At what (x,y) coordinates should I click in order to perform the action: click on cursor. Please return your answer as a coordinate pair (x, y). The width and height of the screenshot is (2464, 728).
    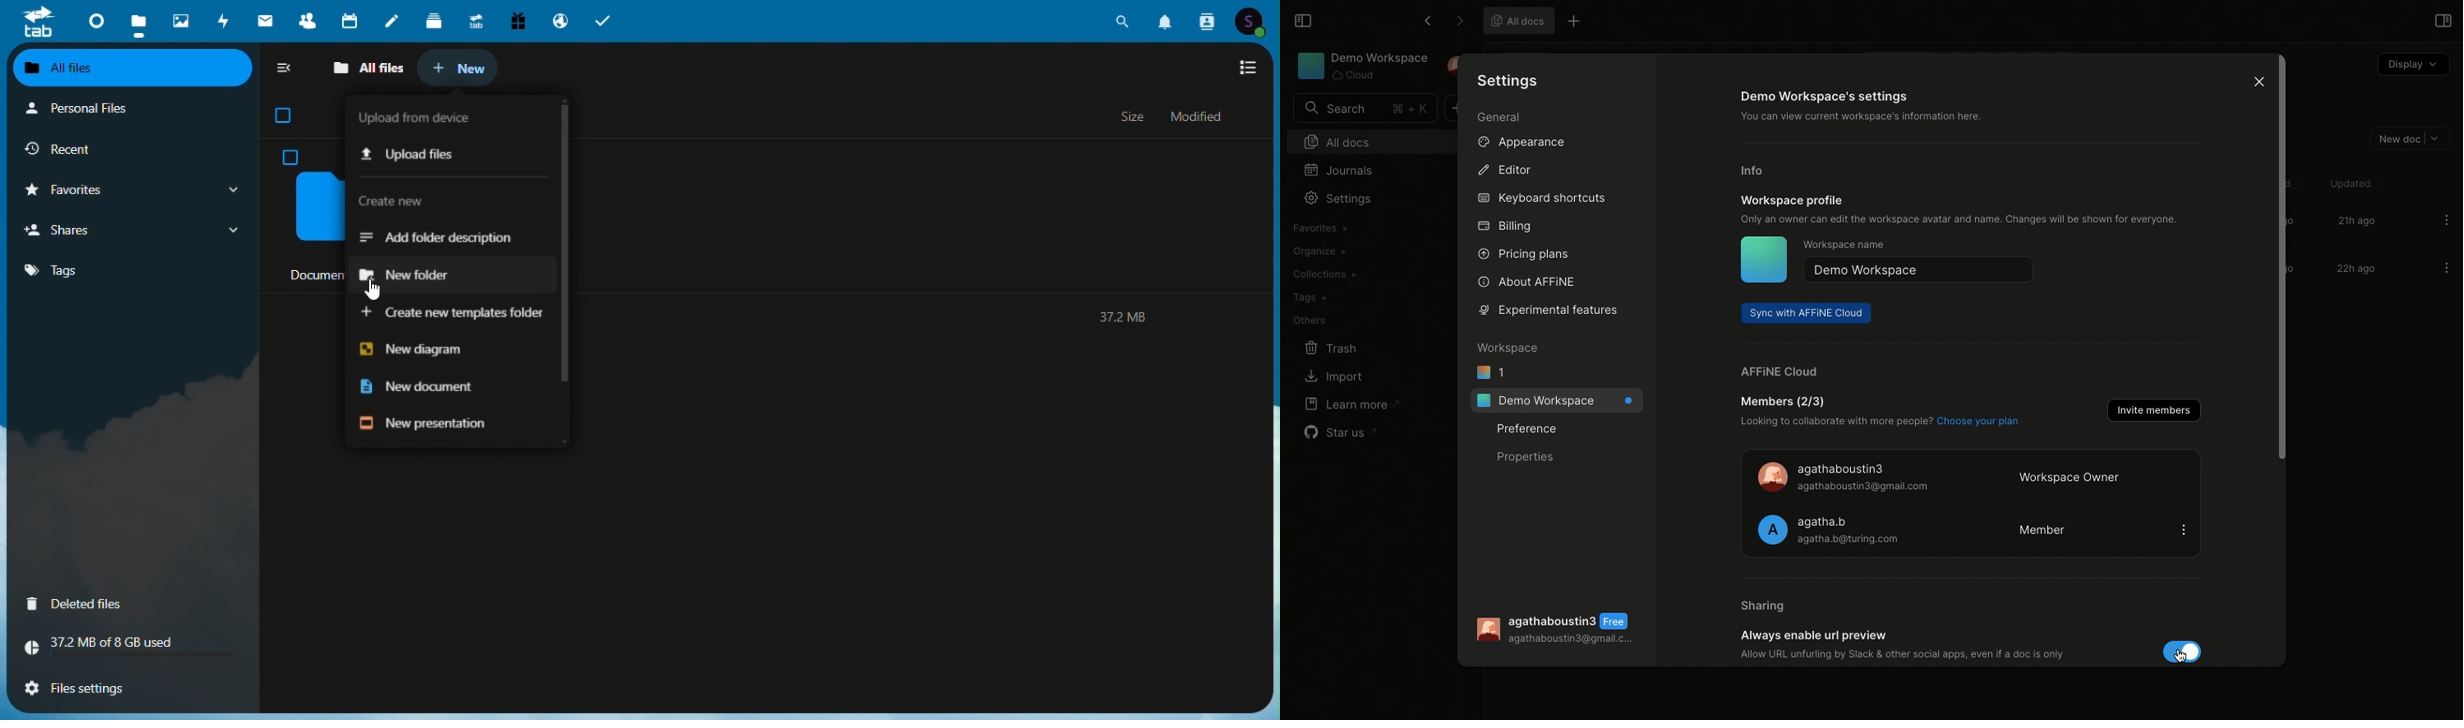
    Looking at the image, I should click on (2181, 652).